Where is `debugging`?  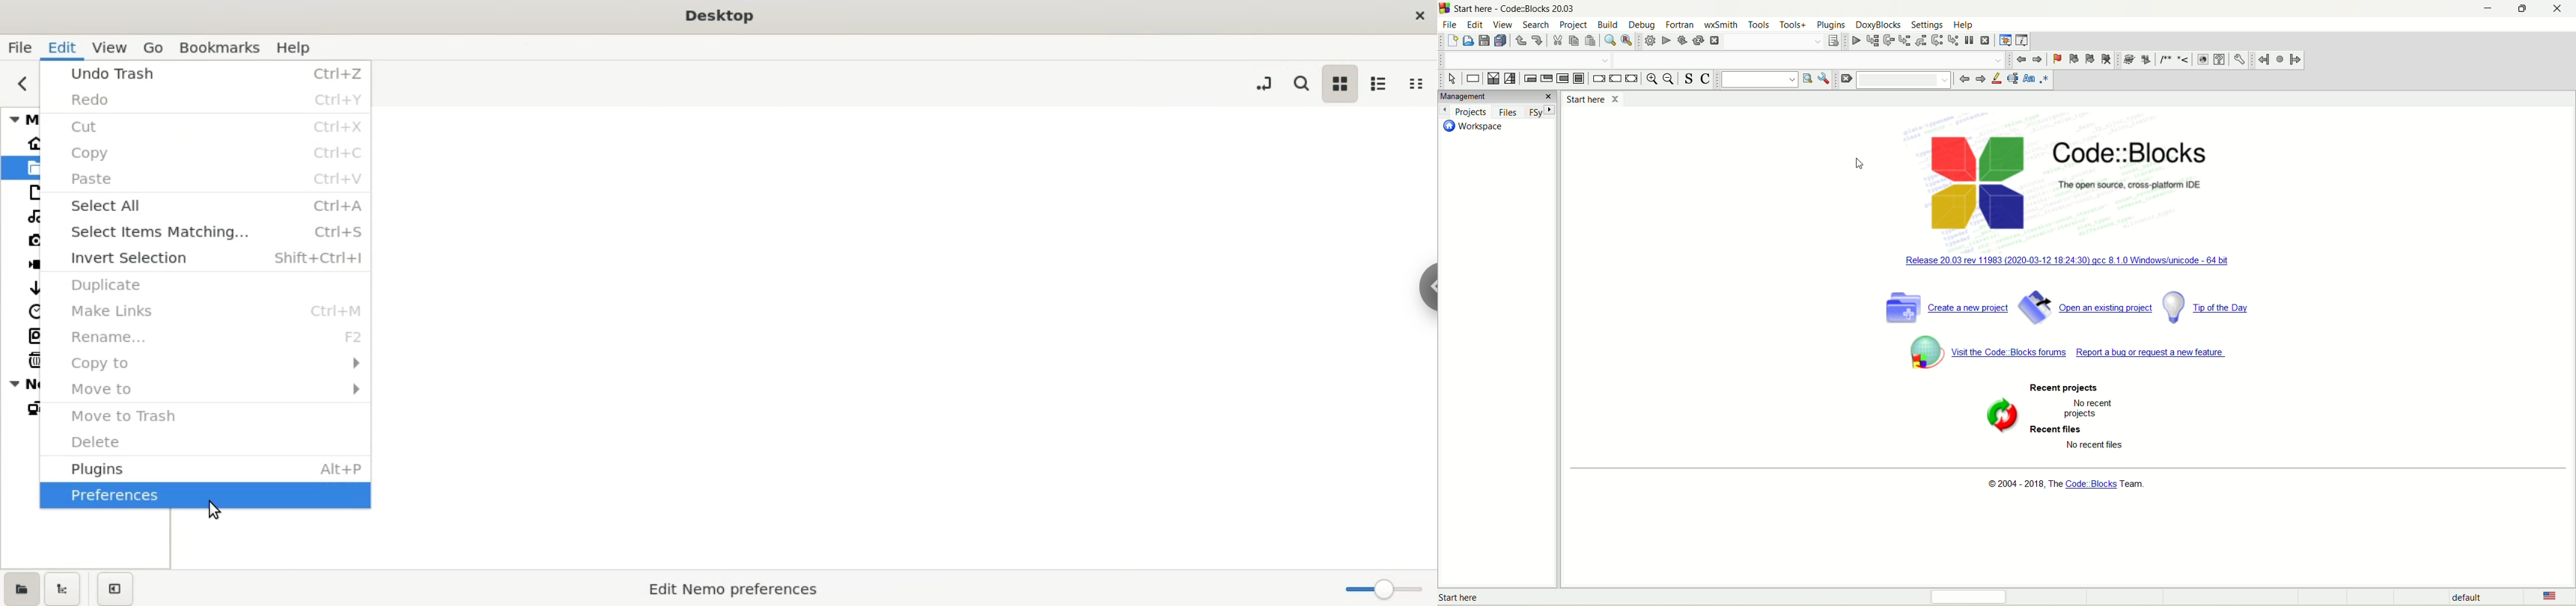
debugging is located at coordinates (2005, 40).